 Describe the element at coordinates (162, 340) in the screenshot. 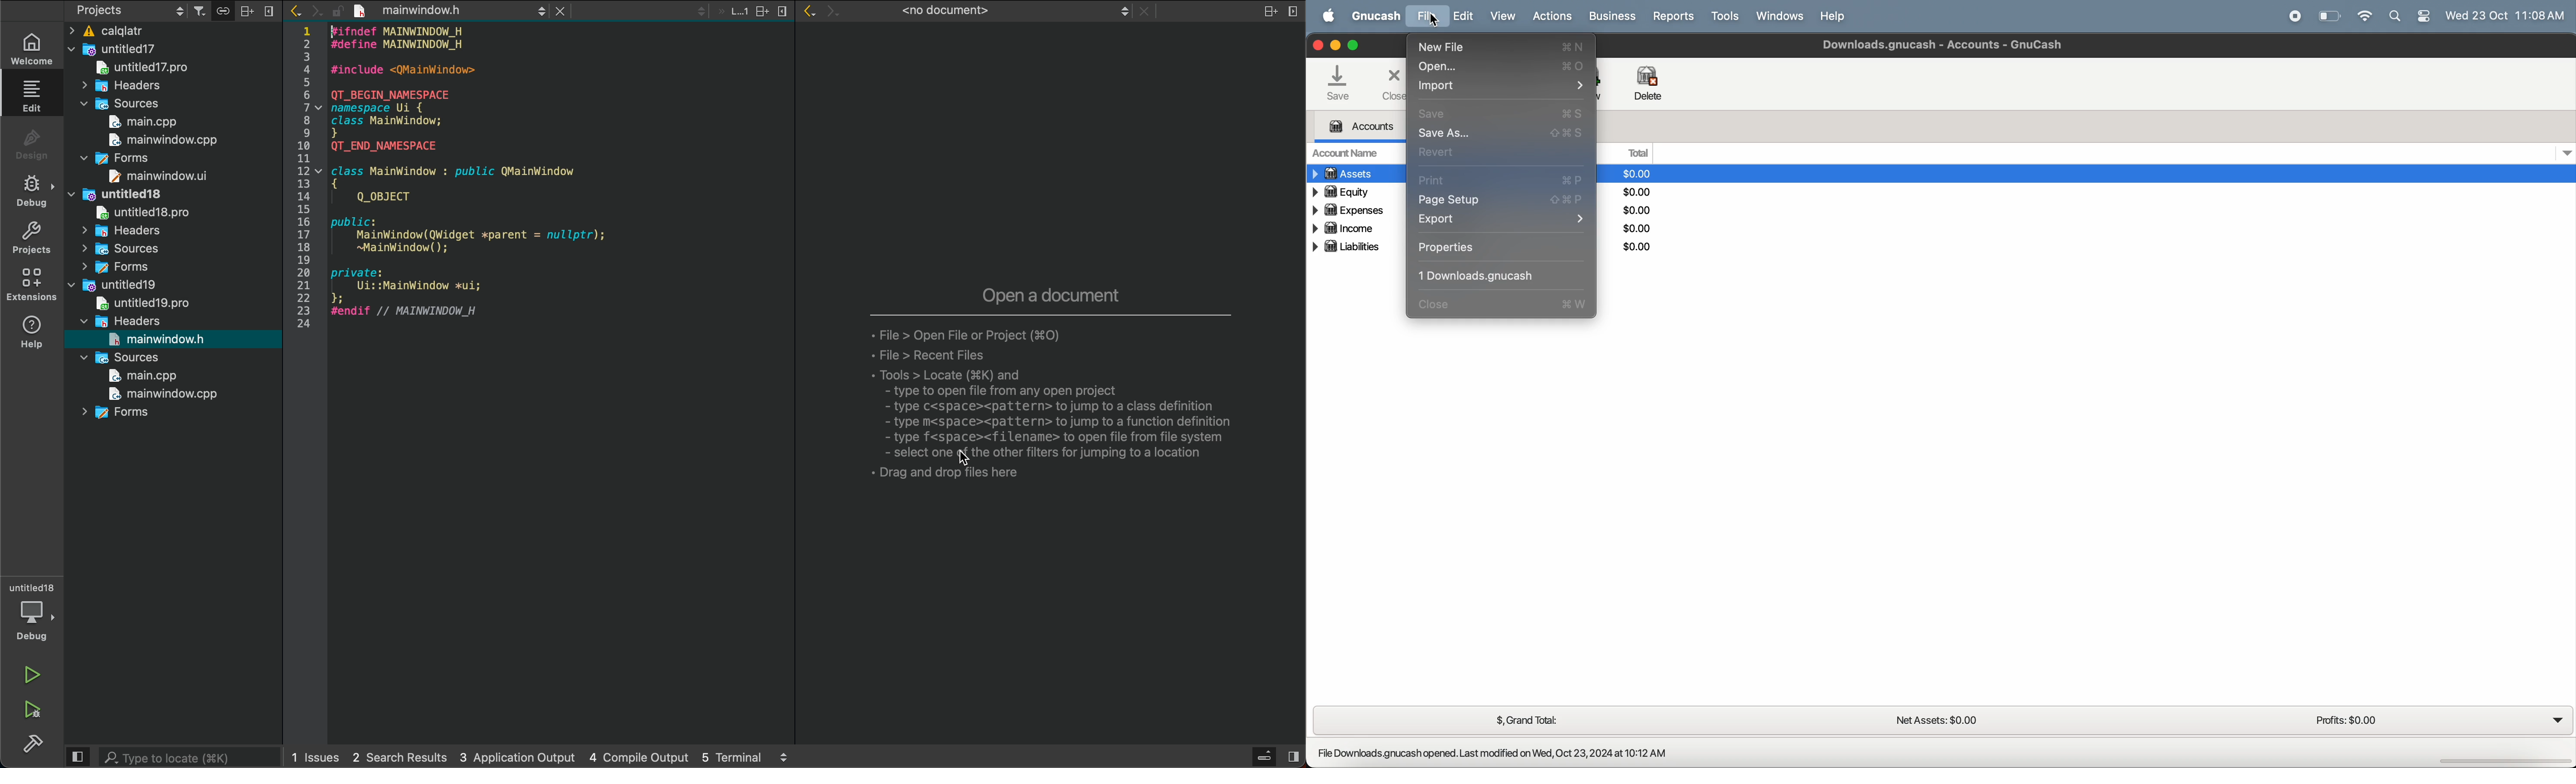

I see `mainwindow` at that location.